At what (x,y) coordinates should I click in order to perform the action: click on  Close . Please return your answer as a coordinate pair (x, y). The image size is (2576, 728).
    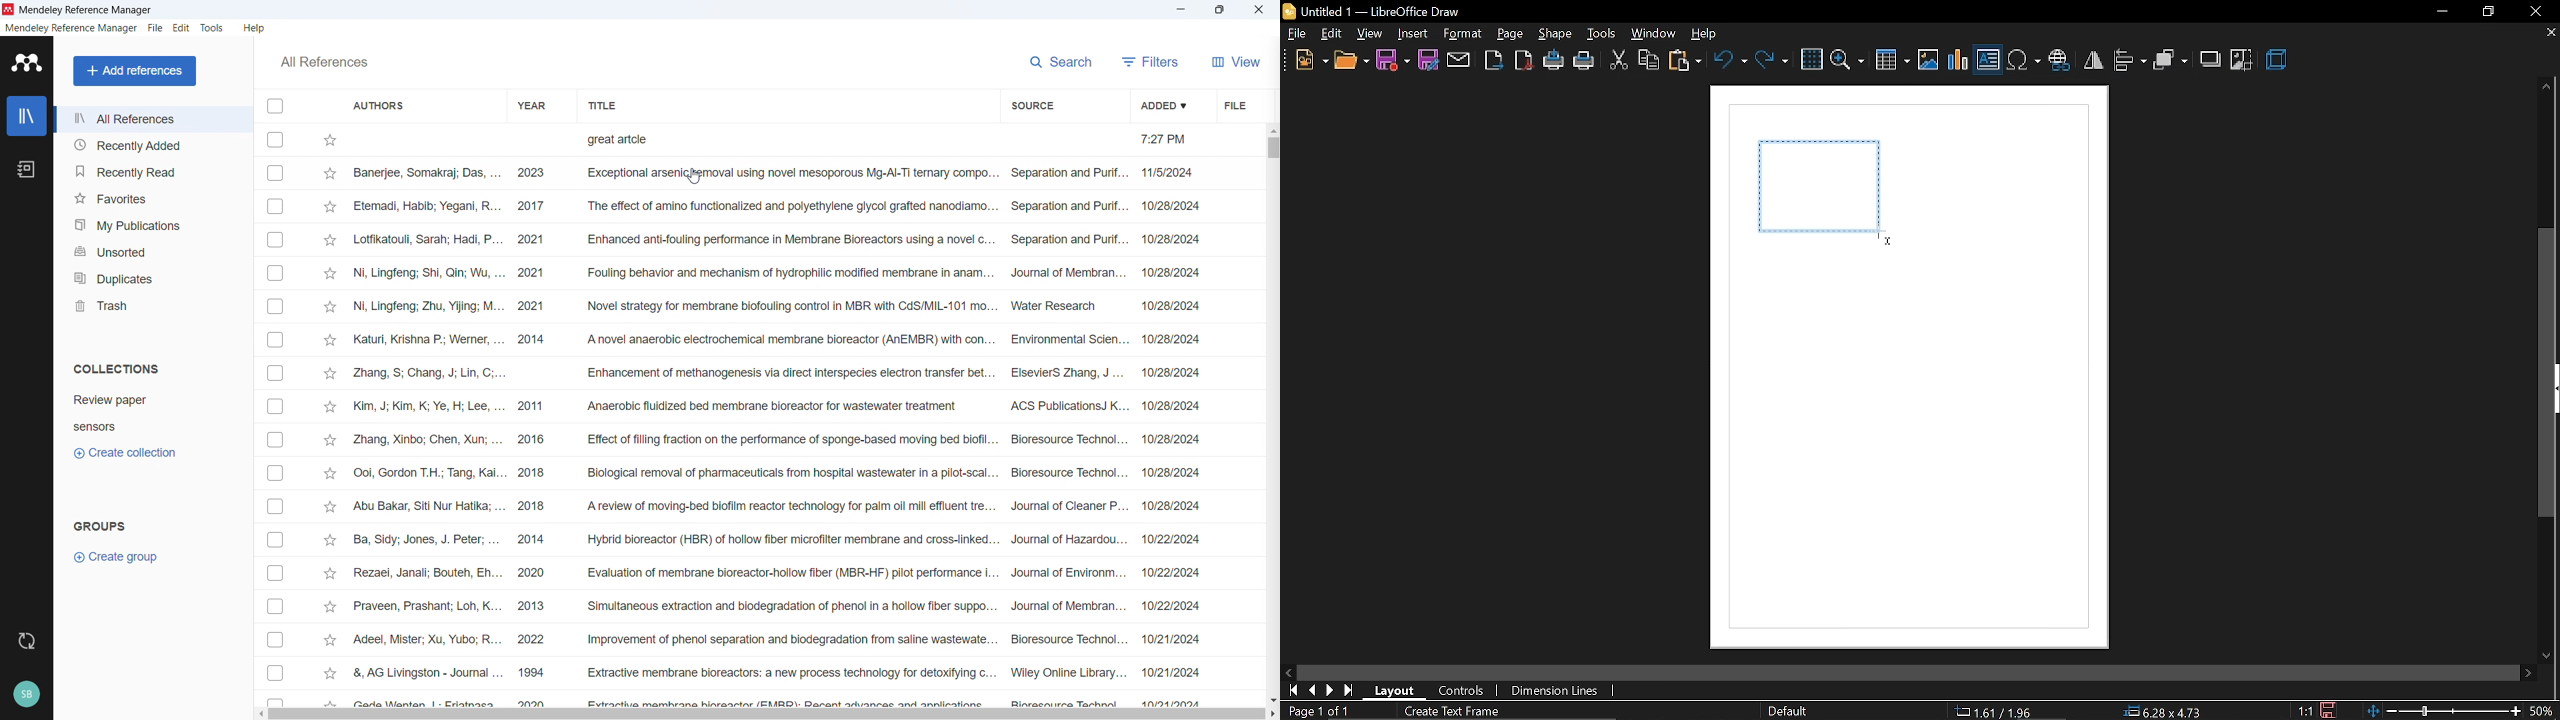
    Looking at the image, I should click on (1258, 10).